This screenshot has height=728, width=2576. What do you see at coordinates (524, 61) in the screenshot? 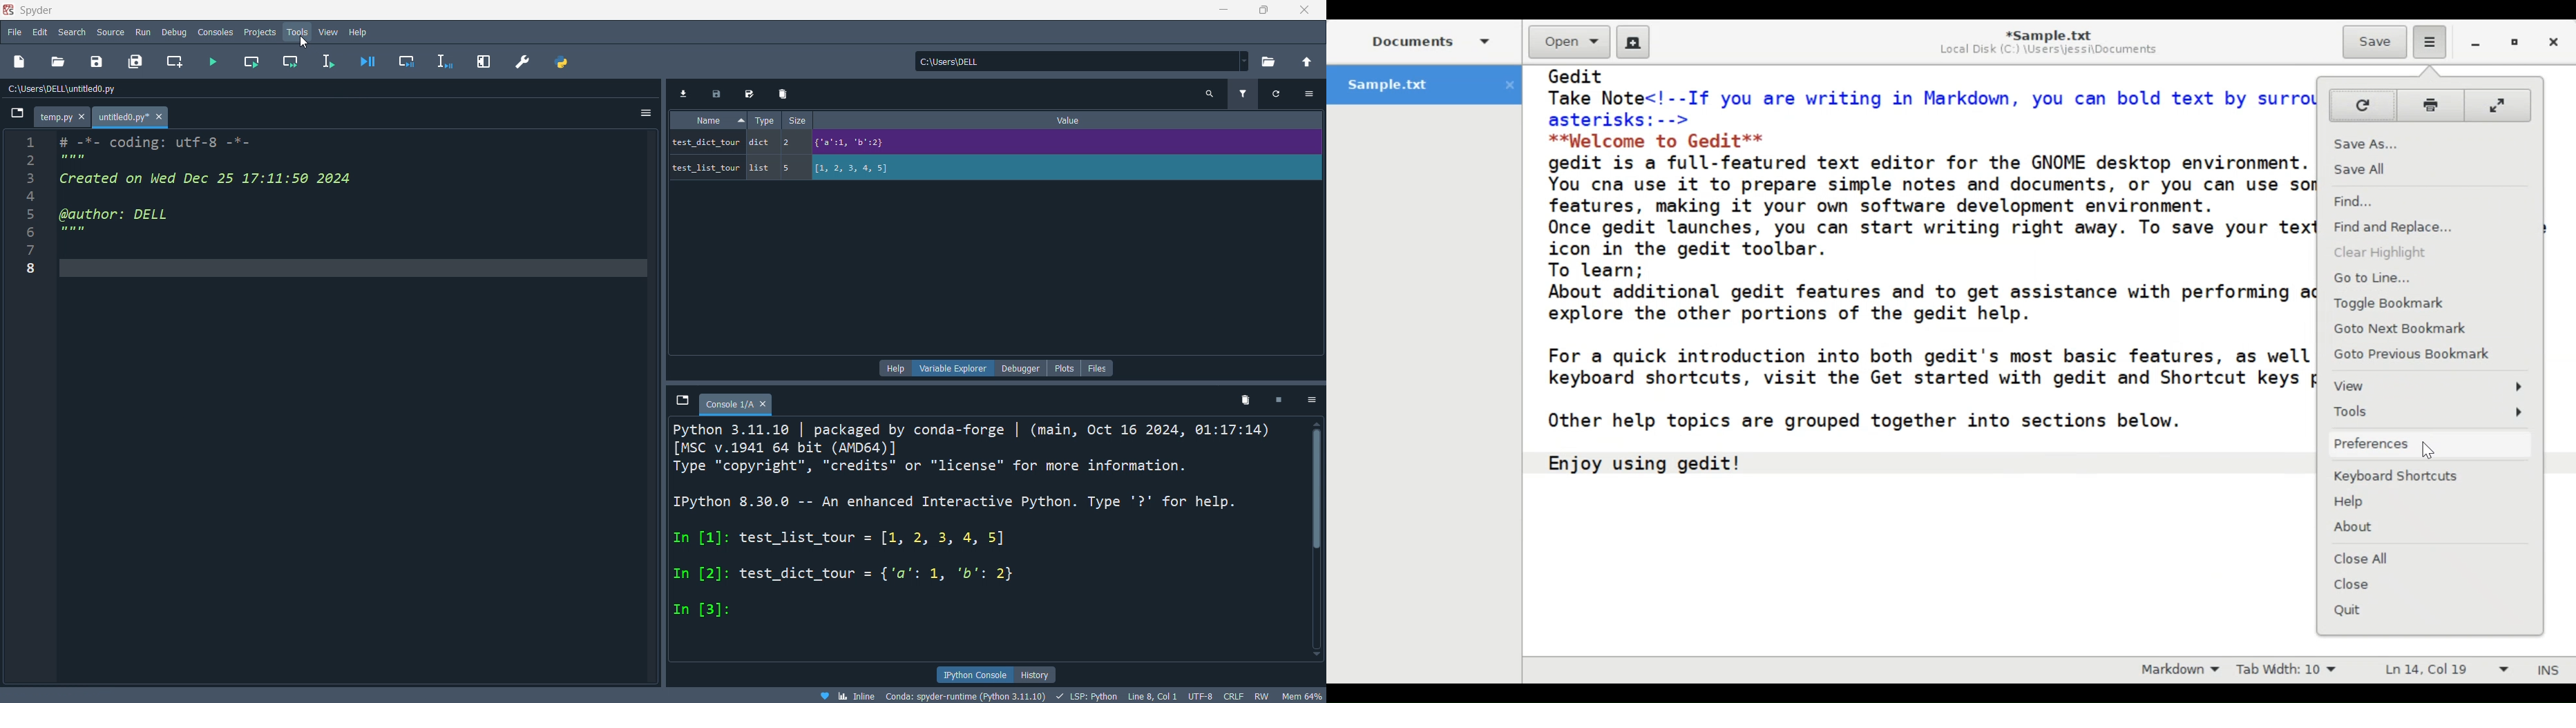
I see `preference` at bounding box center [524, 61].